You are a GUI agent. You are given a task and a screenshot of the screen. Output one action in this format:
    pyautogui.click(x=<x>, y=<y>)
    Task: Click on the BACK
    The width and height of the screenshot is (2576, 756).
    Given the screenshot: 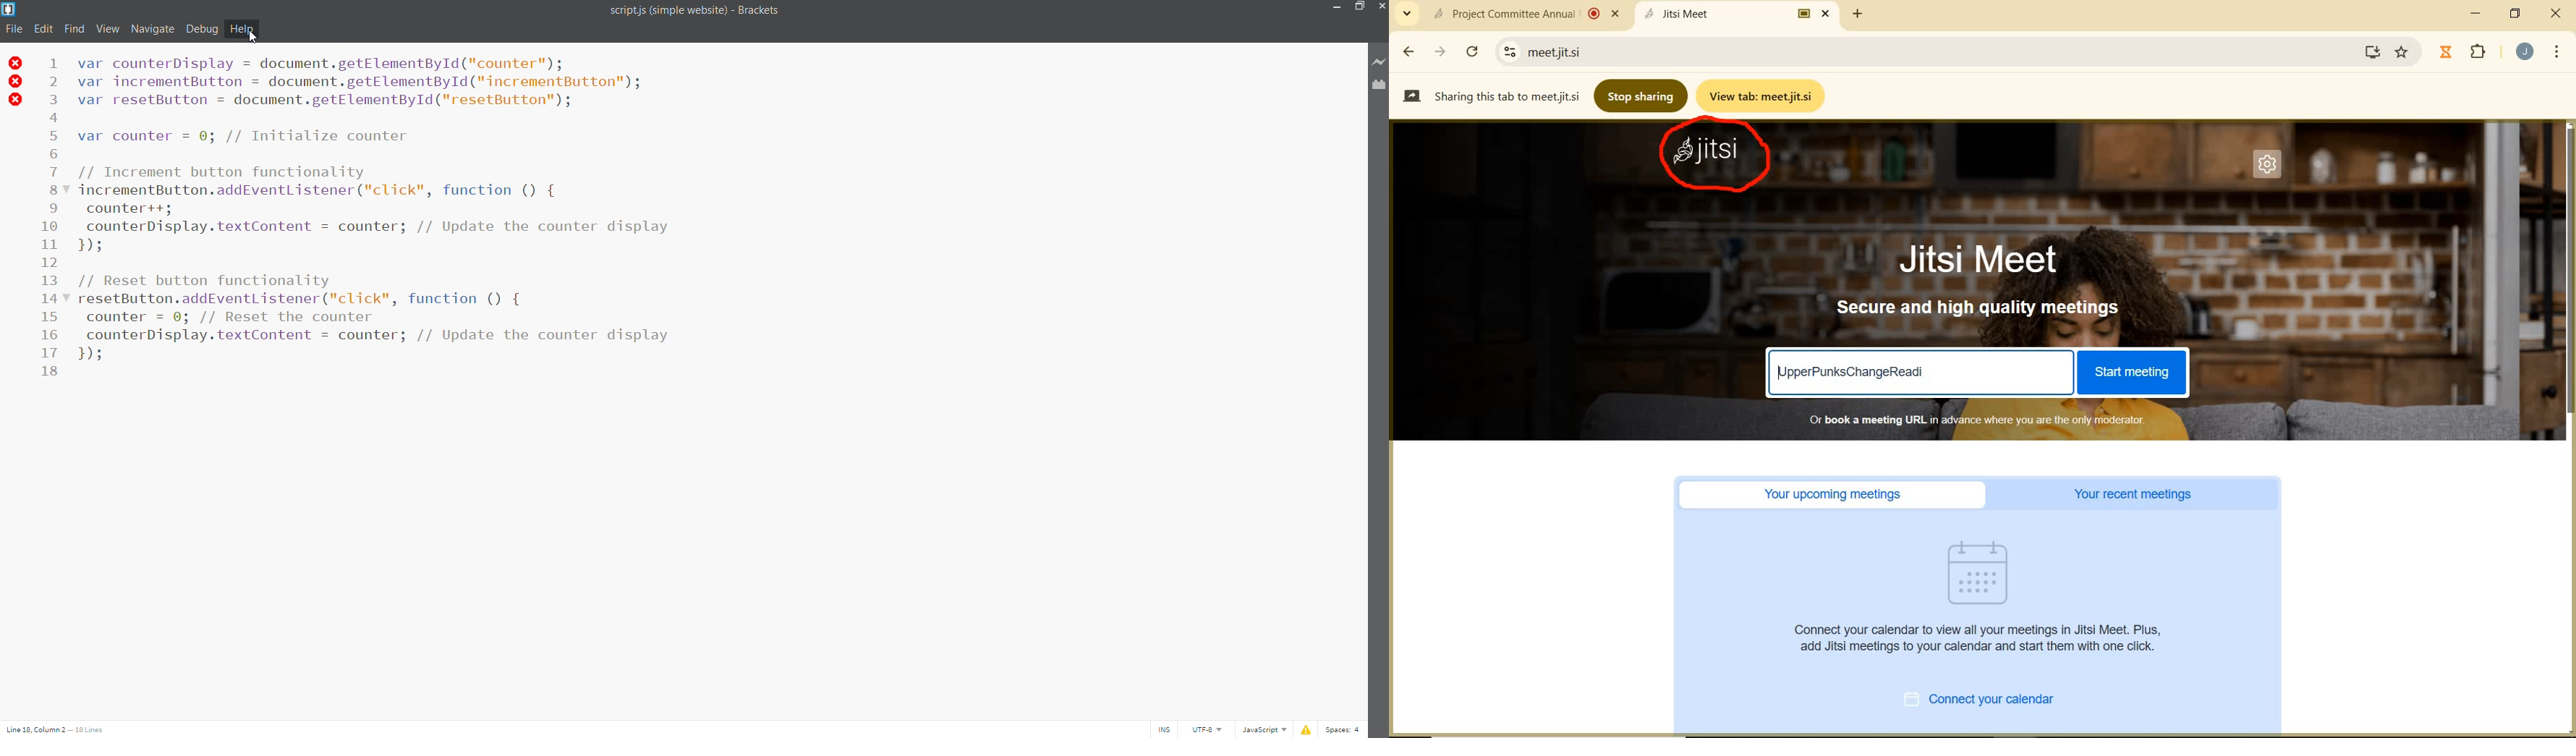 What is the action you would take?
    pyautogui.click(x=1407, y=52)
    